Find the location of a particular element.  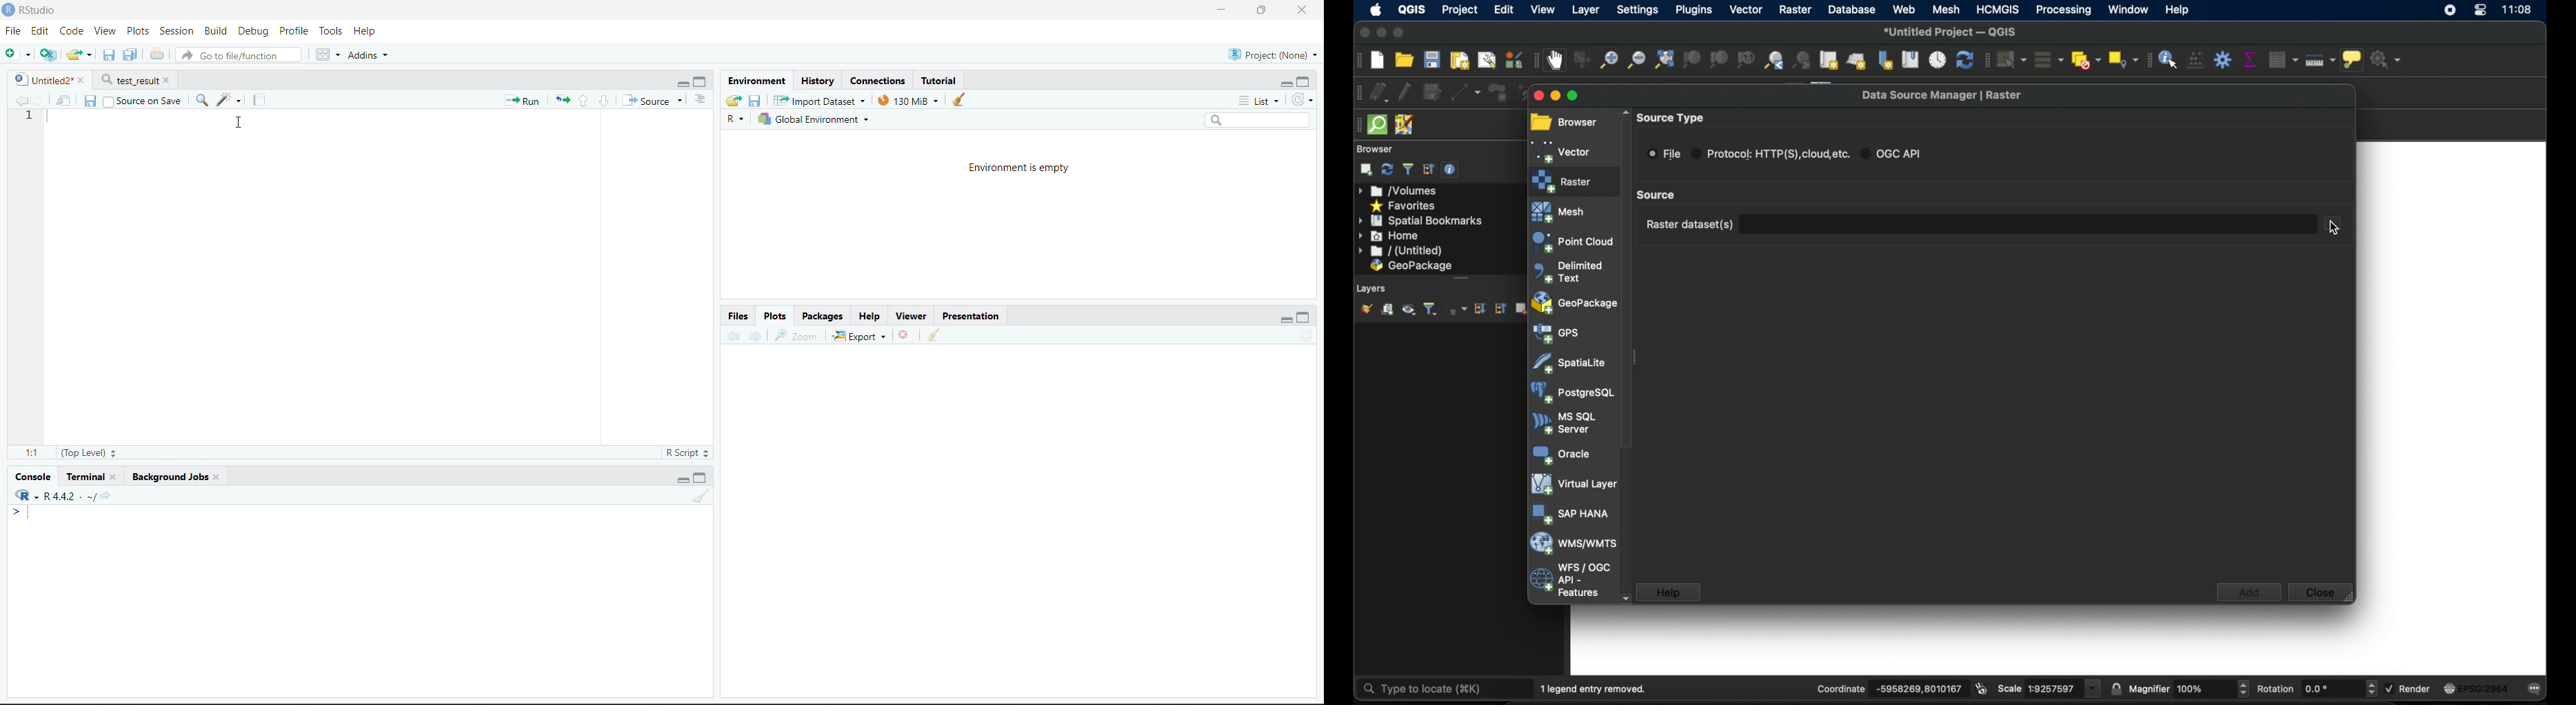

Close is located at coordinates (1298, 12).